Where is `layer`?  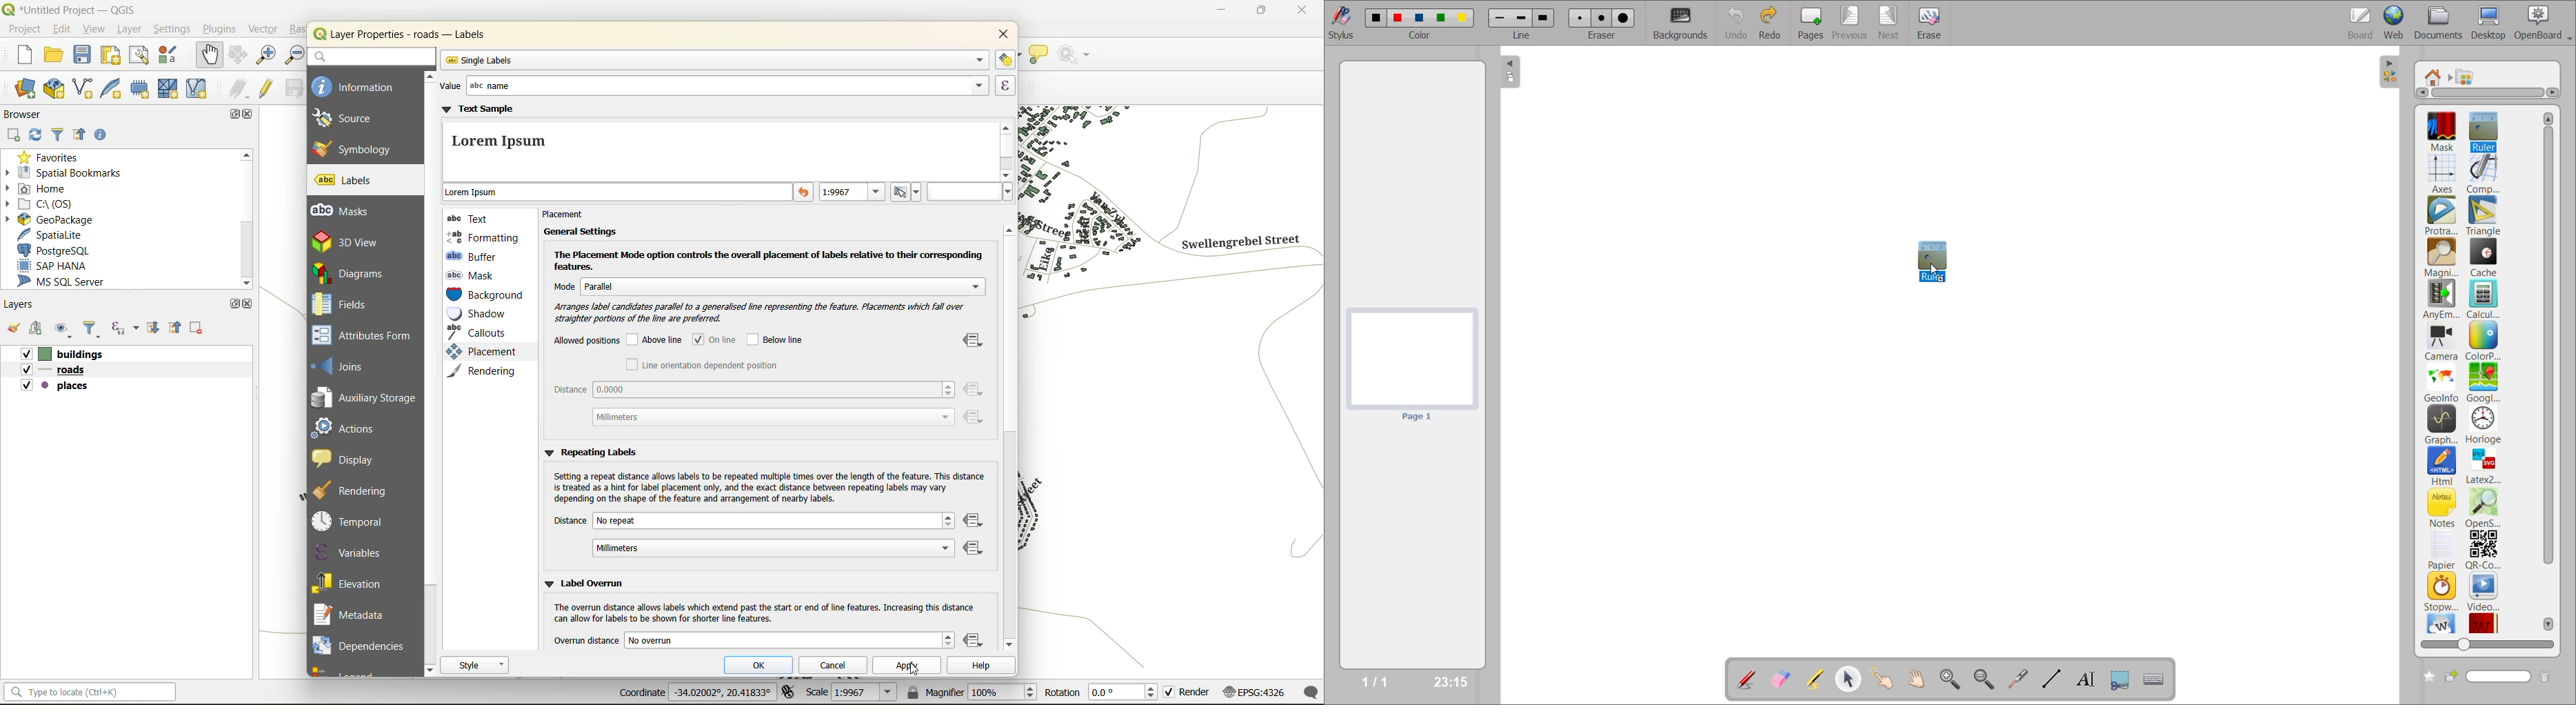
layer is located at coordinates (128, 31).